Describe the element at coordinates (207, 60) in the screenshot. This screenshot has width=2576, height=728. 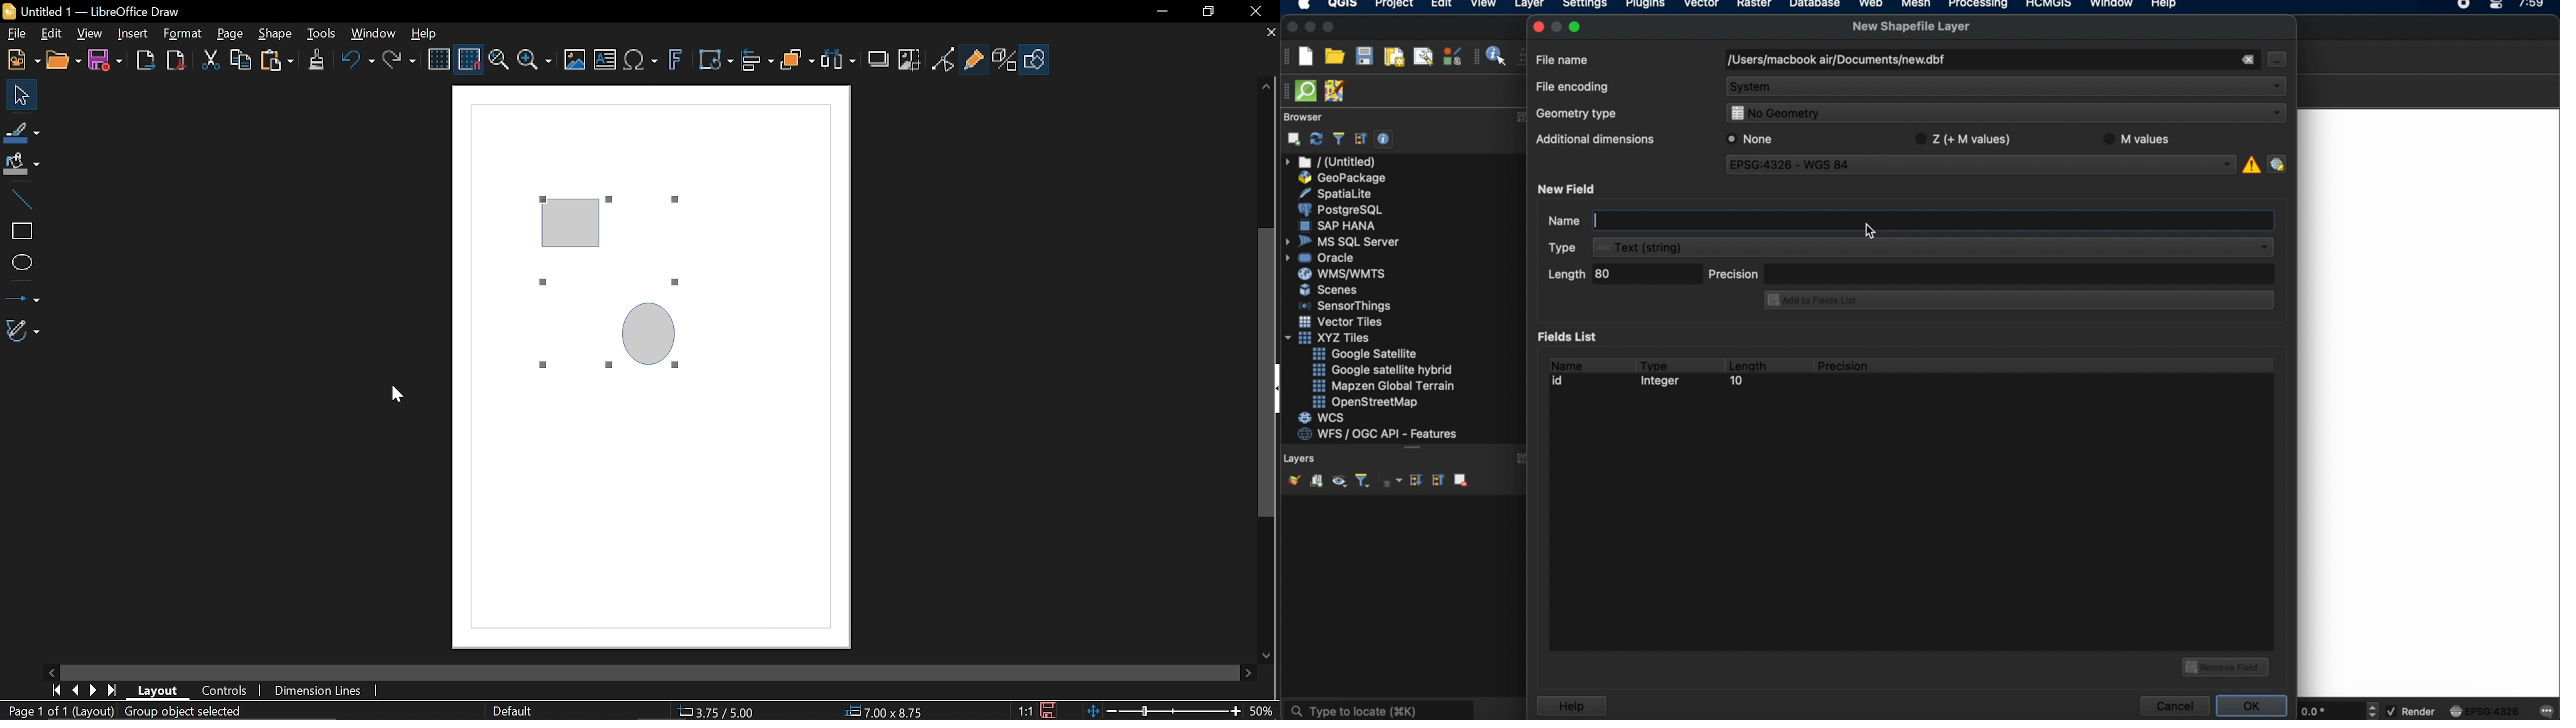
I see `Cut` at that location.